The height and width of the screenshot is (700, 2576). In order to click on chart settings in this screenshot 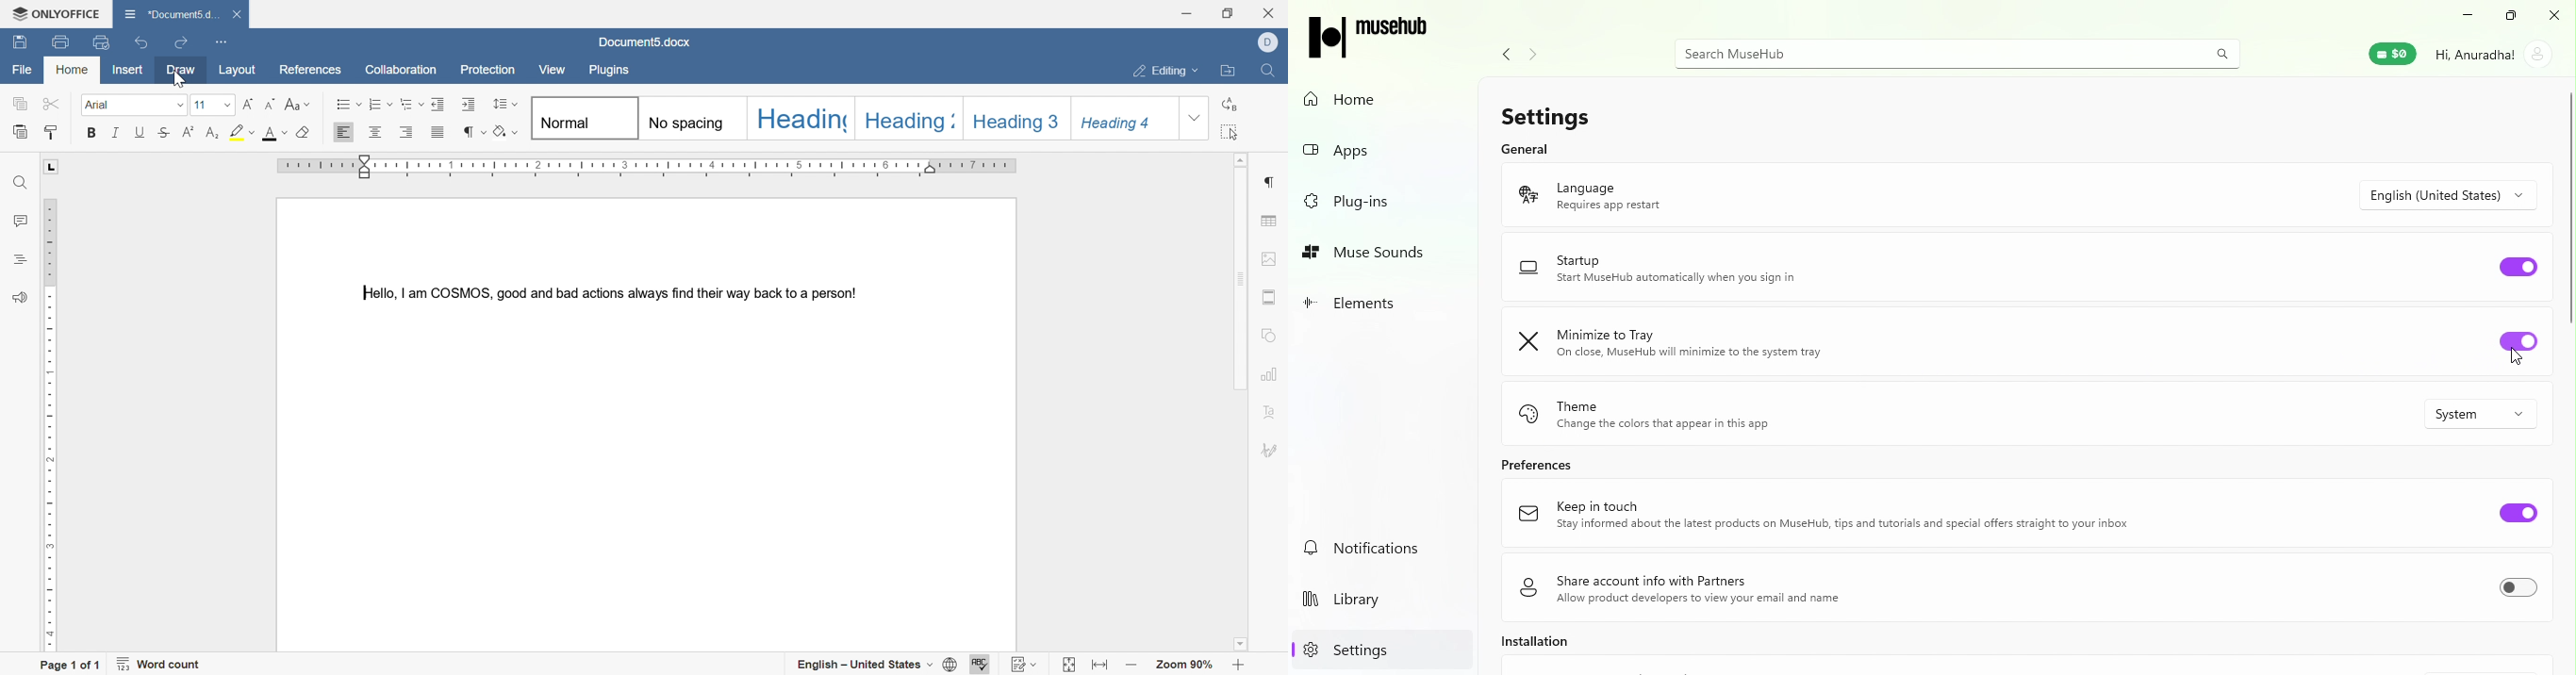, I will do `click(1270, 376)`.